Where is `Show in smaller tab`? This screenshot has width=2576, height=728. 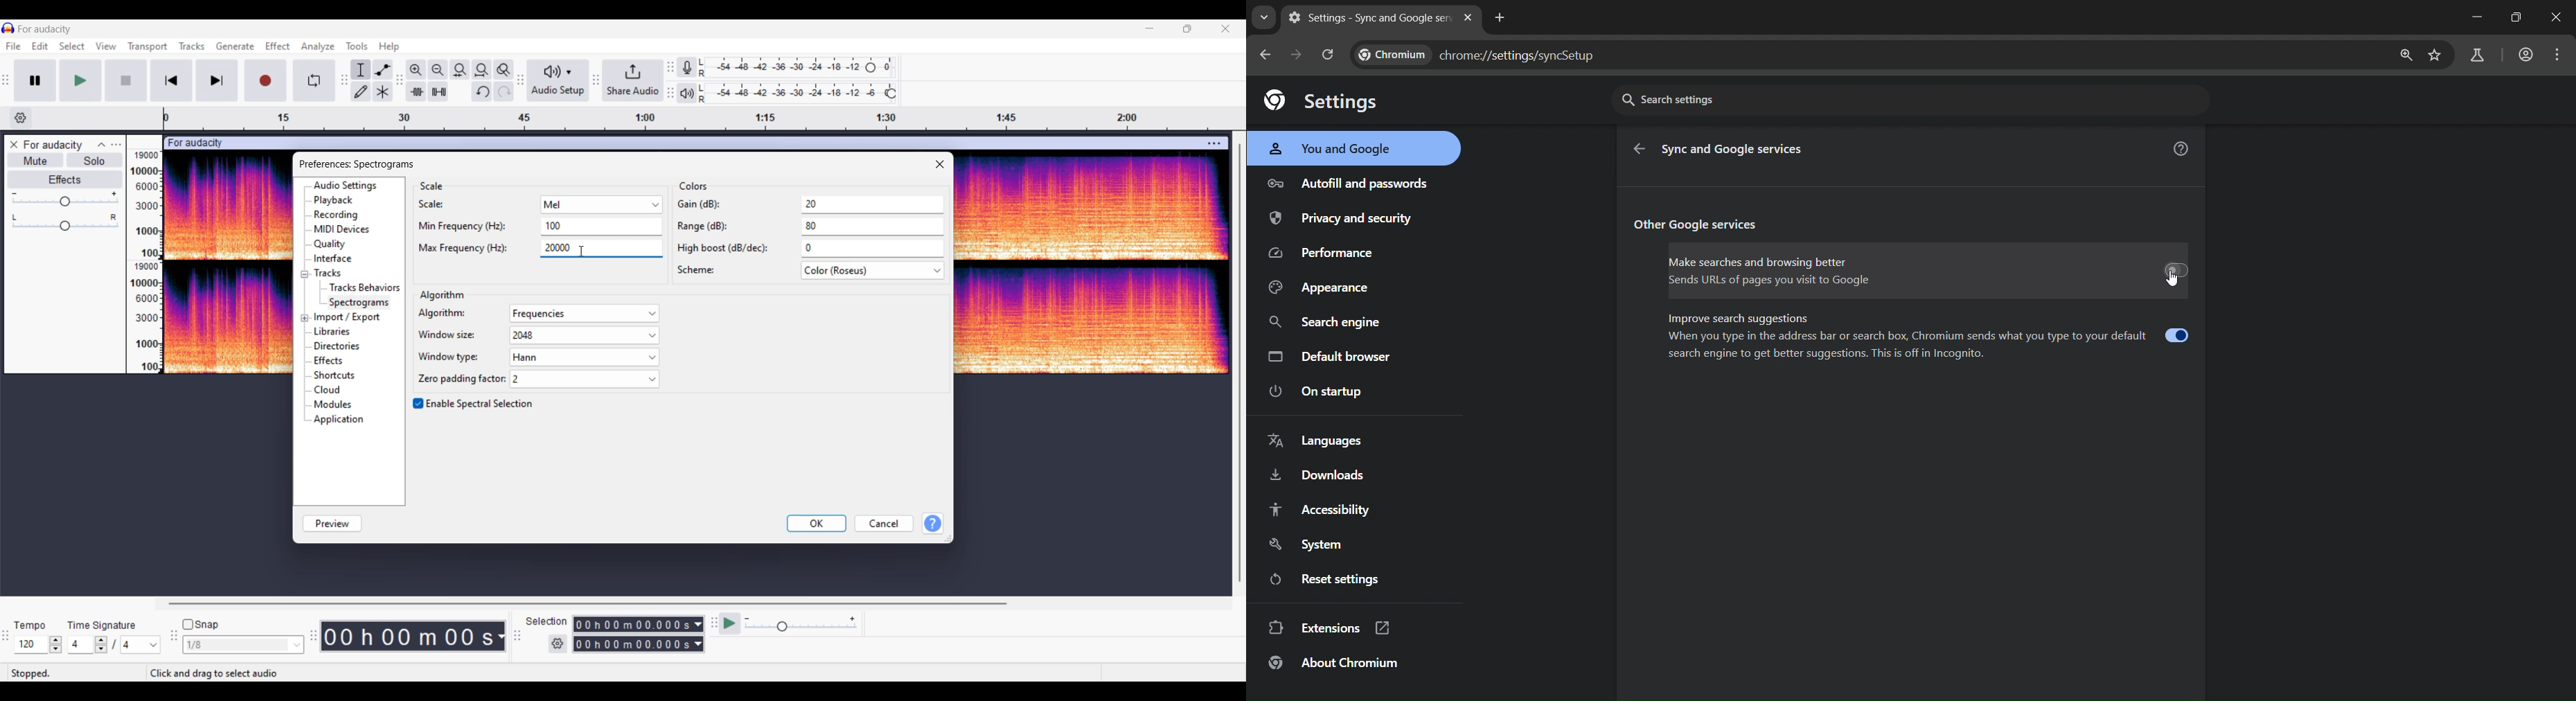
Show in smaller tab is located at coordinates (1187, 29).